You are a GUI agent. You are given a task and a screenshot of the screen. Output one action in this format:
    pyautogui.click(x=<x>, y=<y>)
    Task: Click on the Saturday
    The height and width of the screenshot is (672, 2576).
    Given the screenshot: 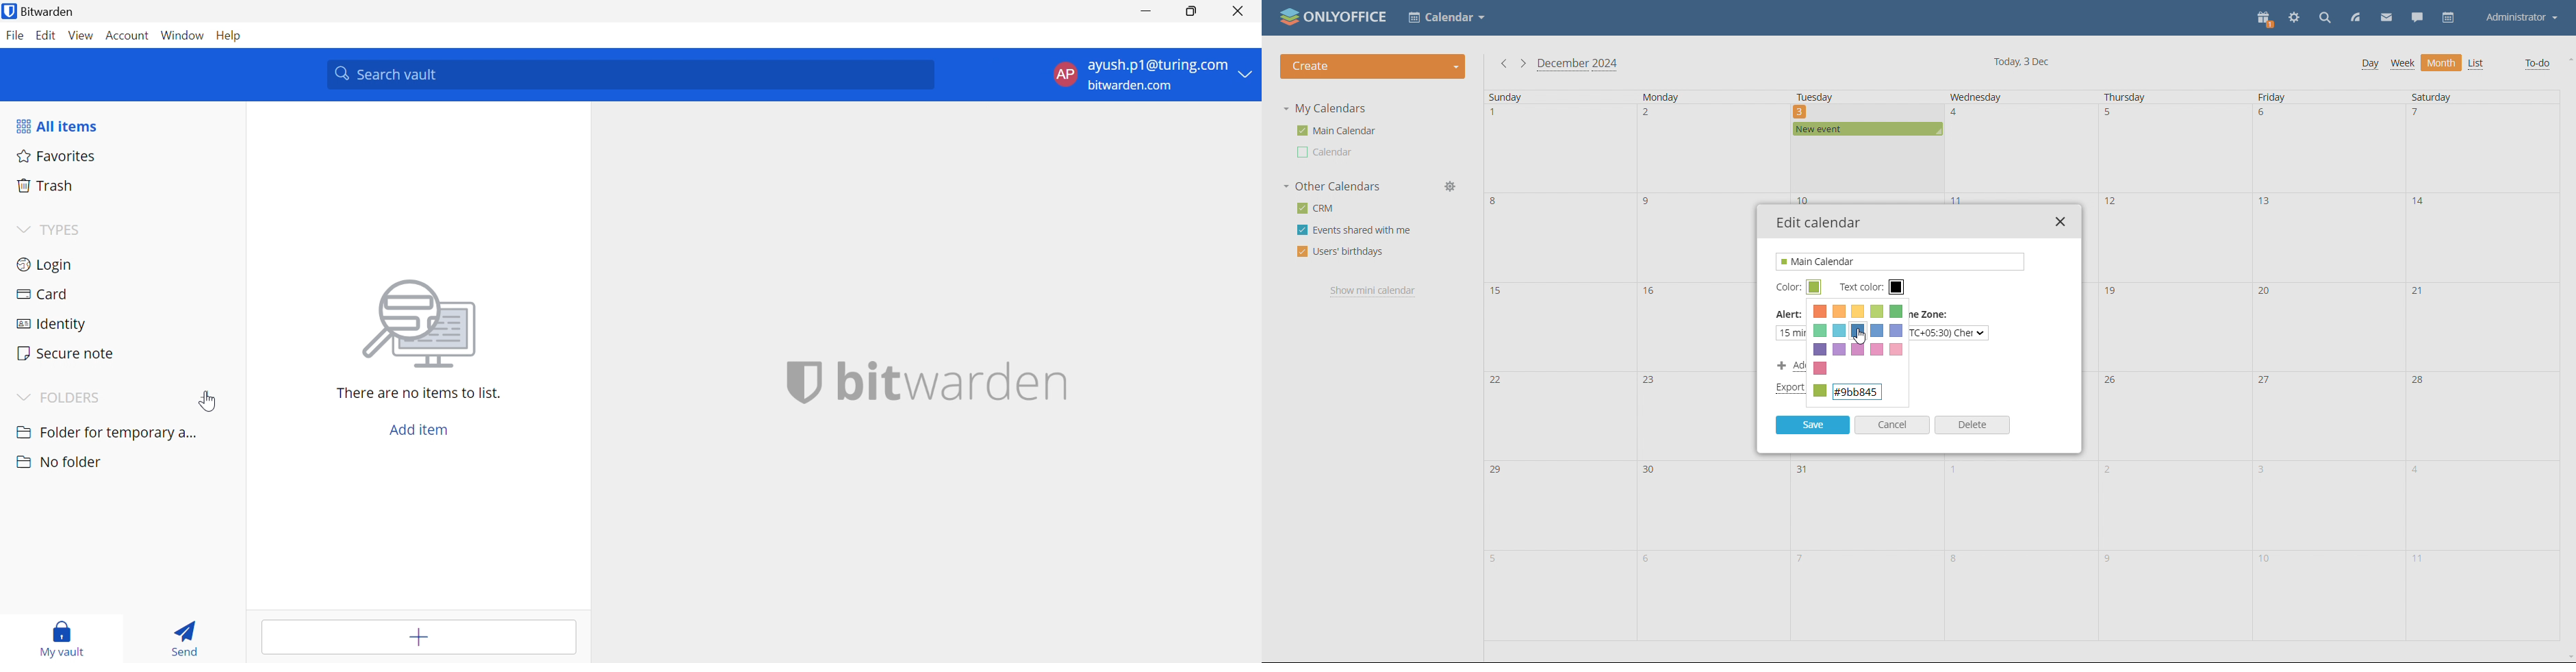 What is the action you would take?
    pyautogui.click(x=2452, y=97)
    